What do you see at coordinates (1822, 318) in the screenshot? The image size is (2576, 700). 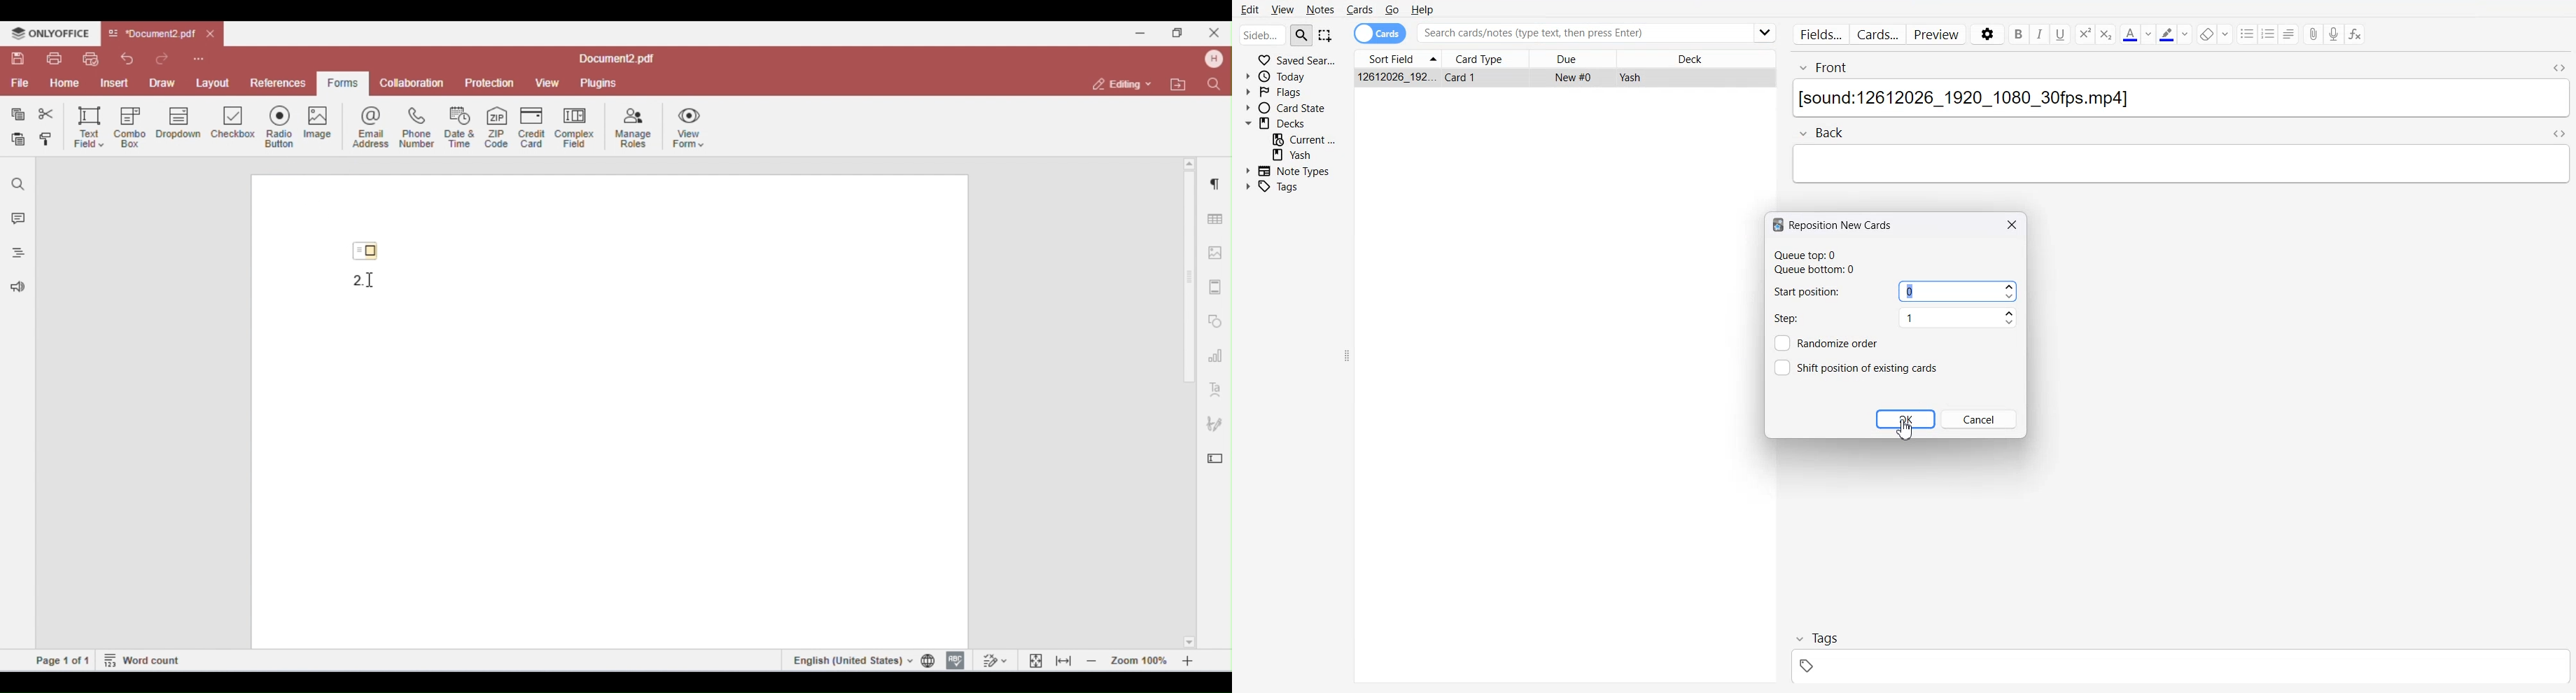 I see `Step: 1` at bounding box center [1822, 318].